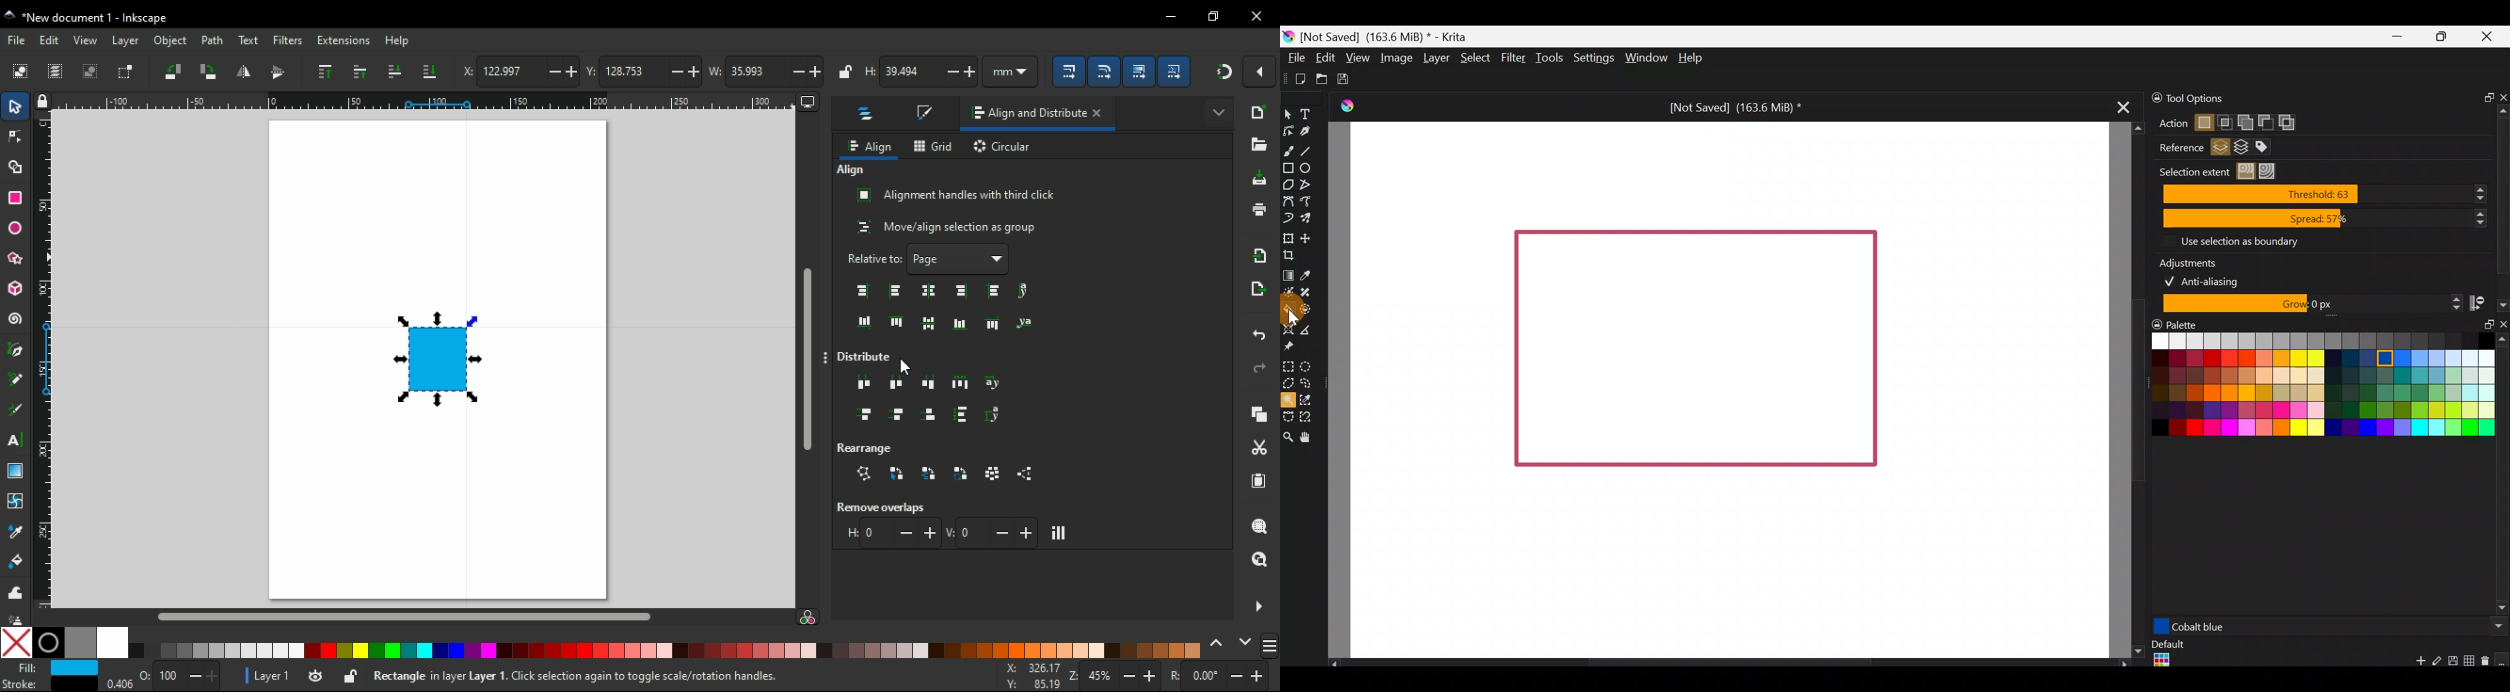 The height and width of the screenshot is (700, 2520). What do you see at coordinates (1645, 57) in the screenshot?
I see `Window` at bounding box center [1645, 57].